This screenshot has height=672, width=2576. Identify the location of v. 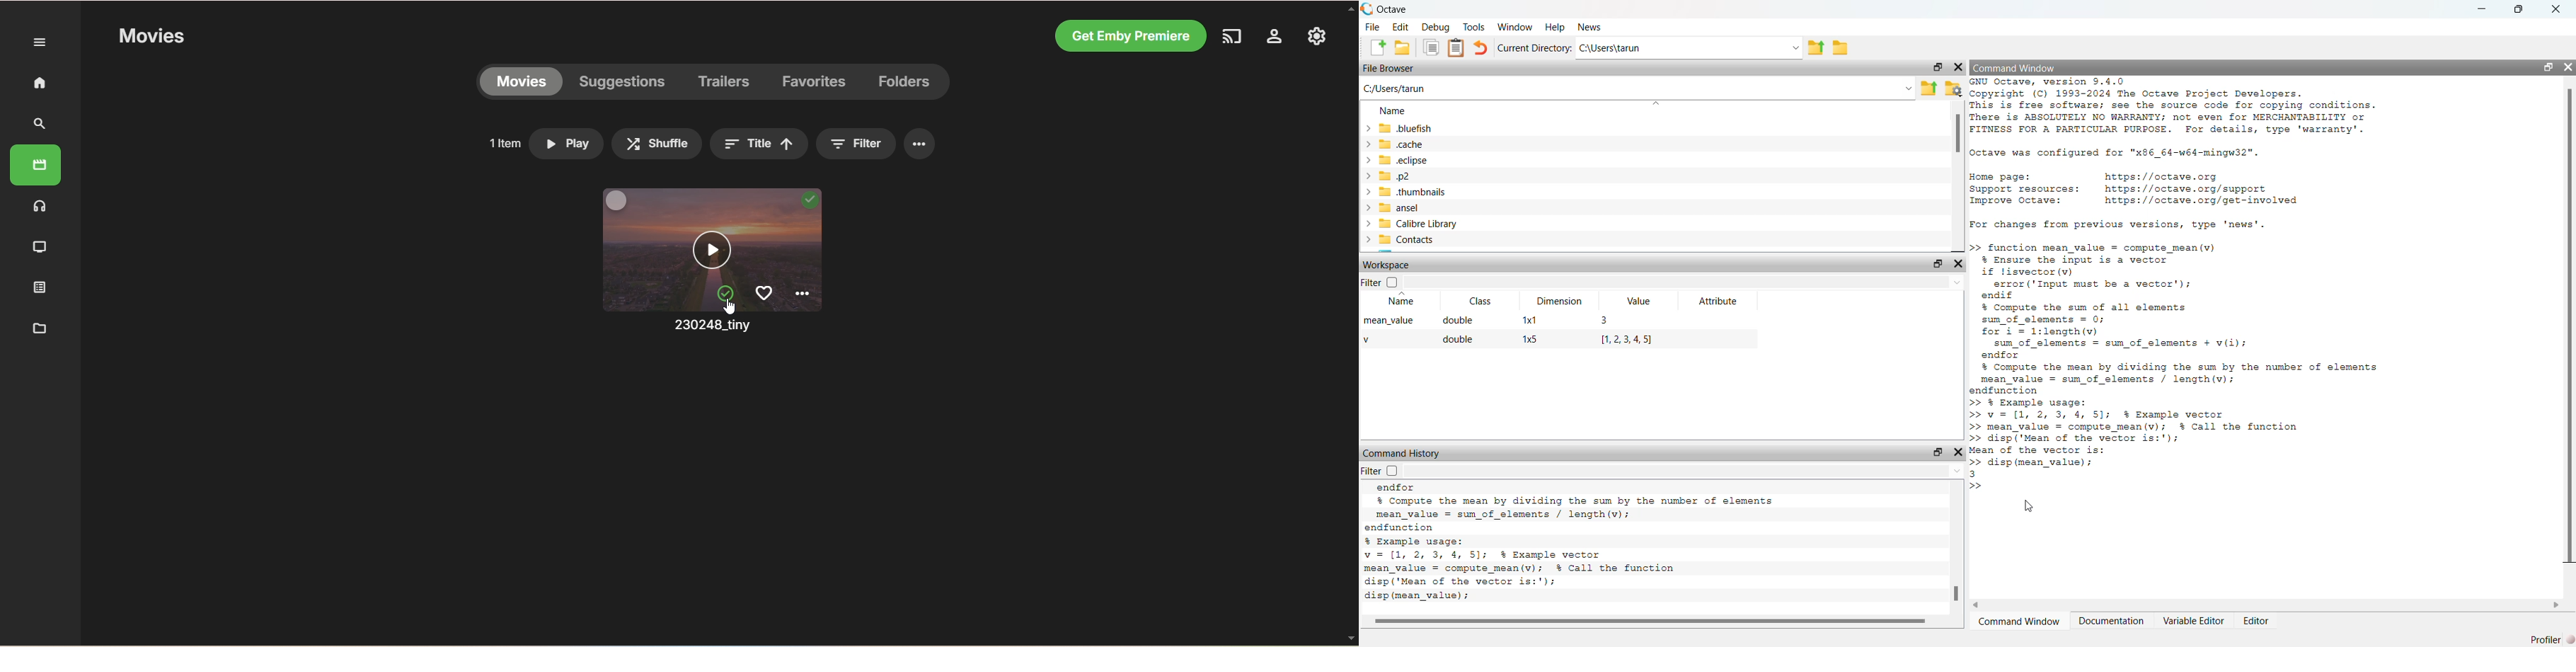
(1368, 340).